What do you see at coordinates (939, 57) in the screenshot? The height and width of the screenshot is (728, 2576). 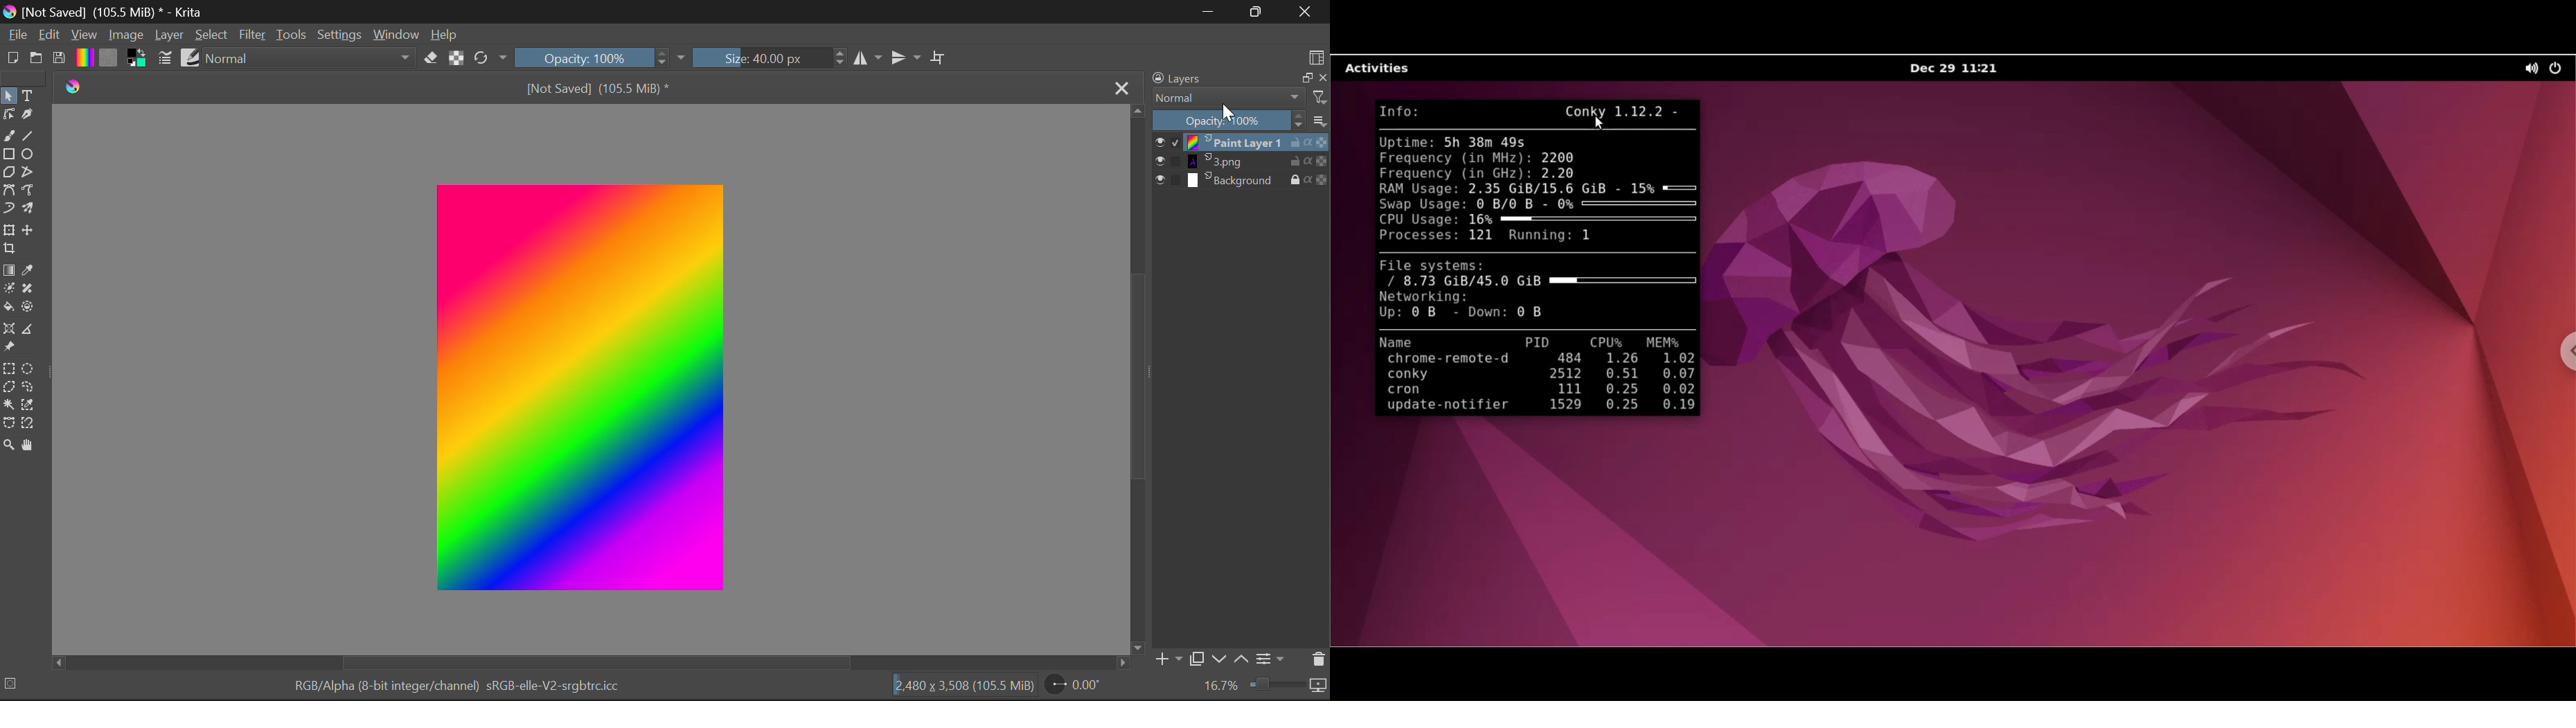 I see `Crop` at bounding box center [939, 57].